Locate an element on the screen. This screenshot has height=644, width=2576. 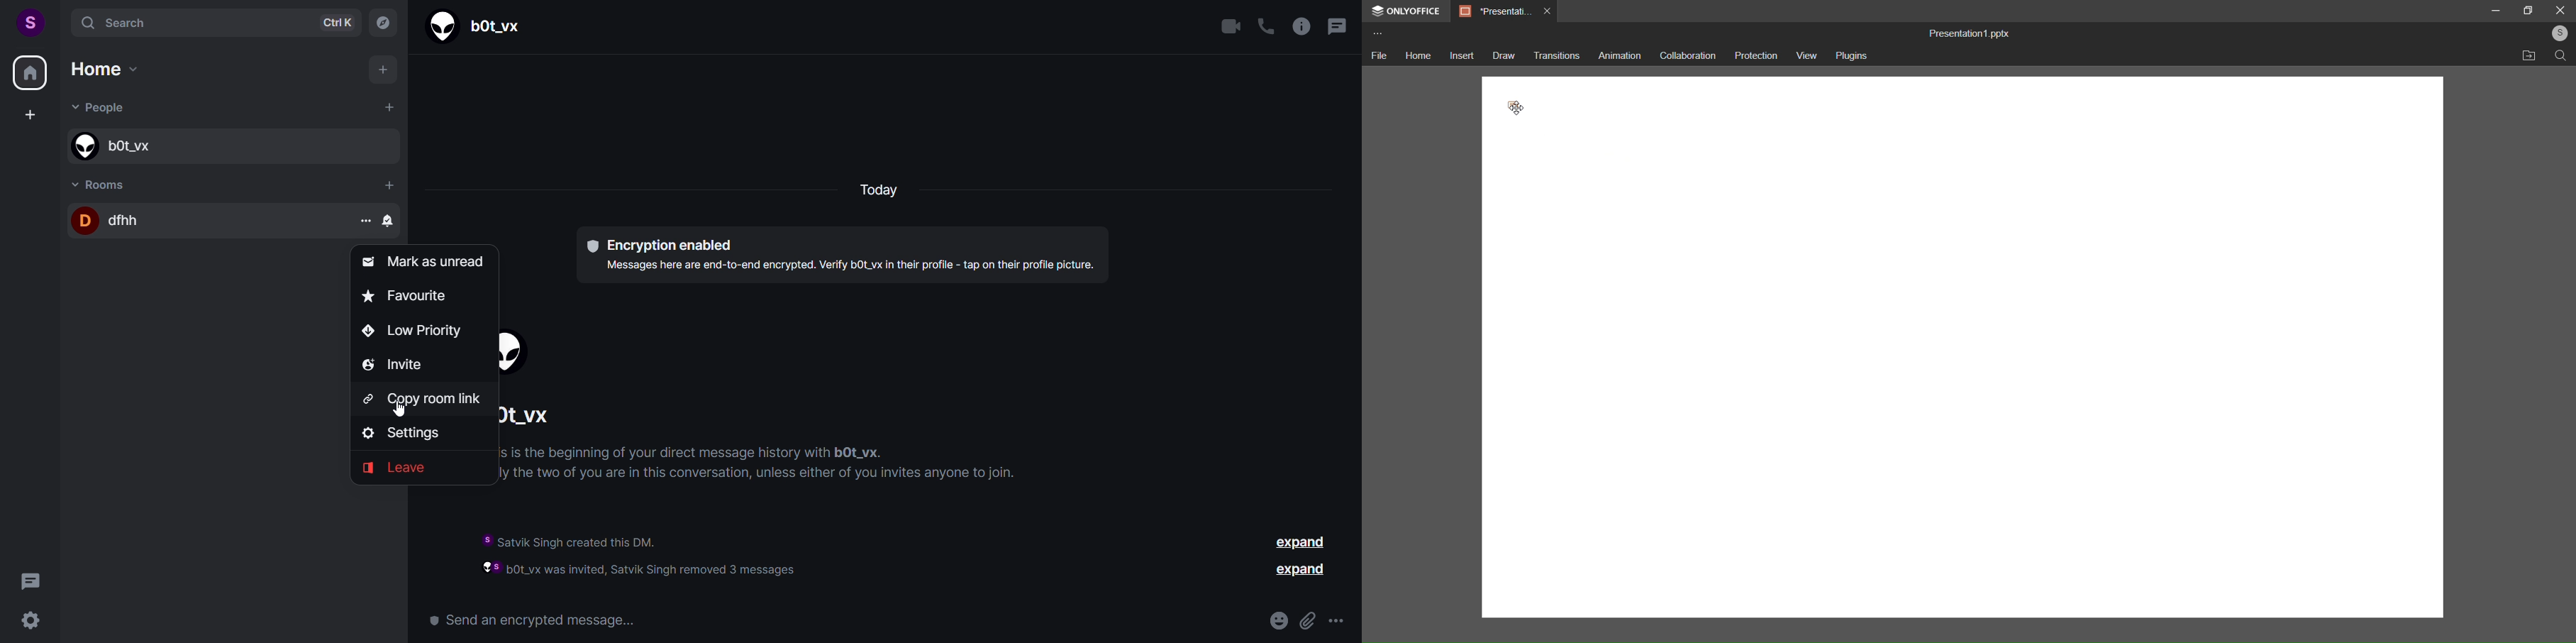
people is located at coordinates (104, 109).